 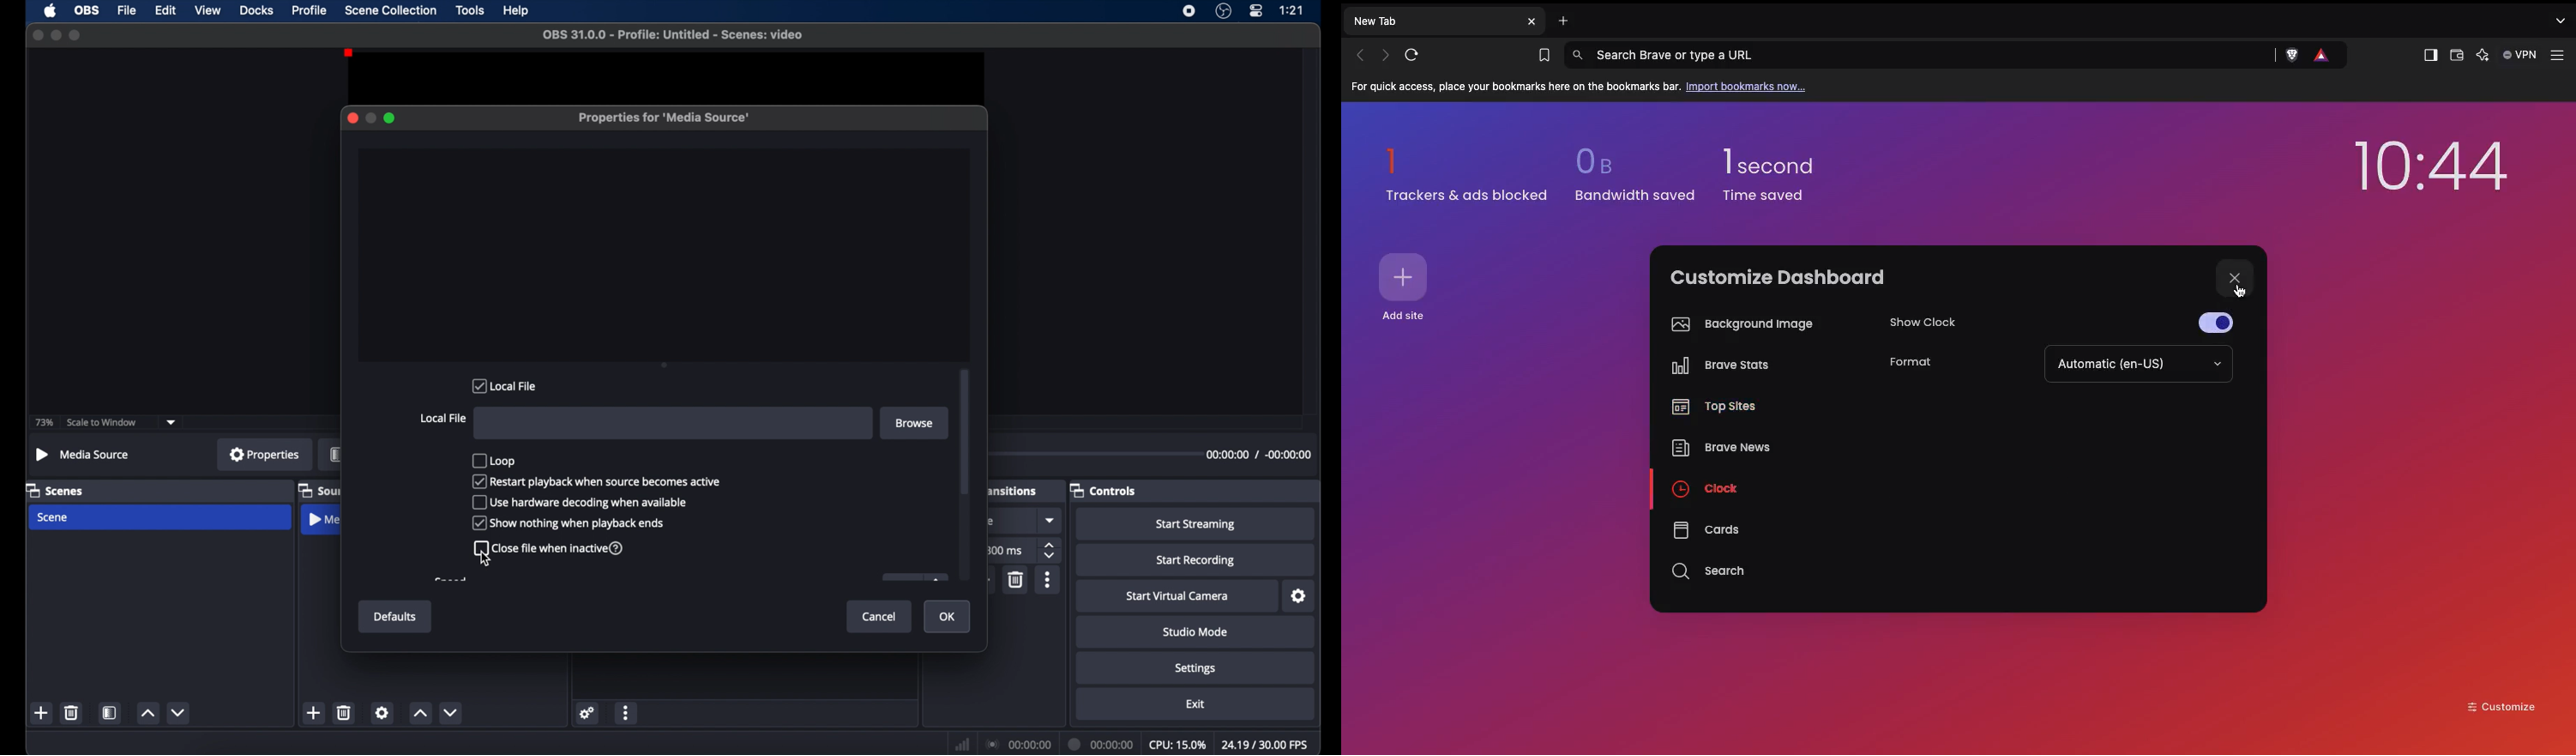 I want to click on file name, so click(x=674, y=35).